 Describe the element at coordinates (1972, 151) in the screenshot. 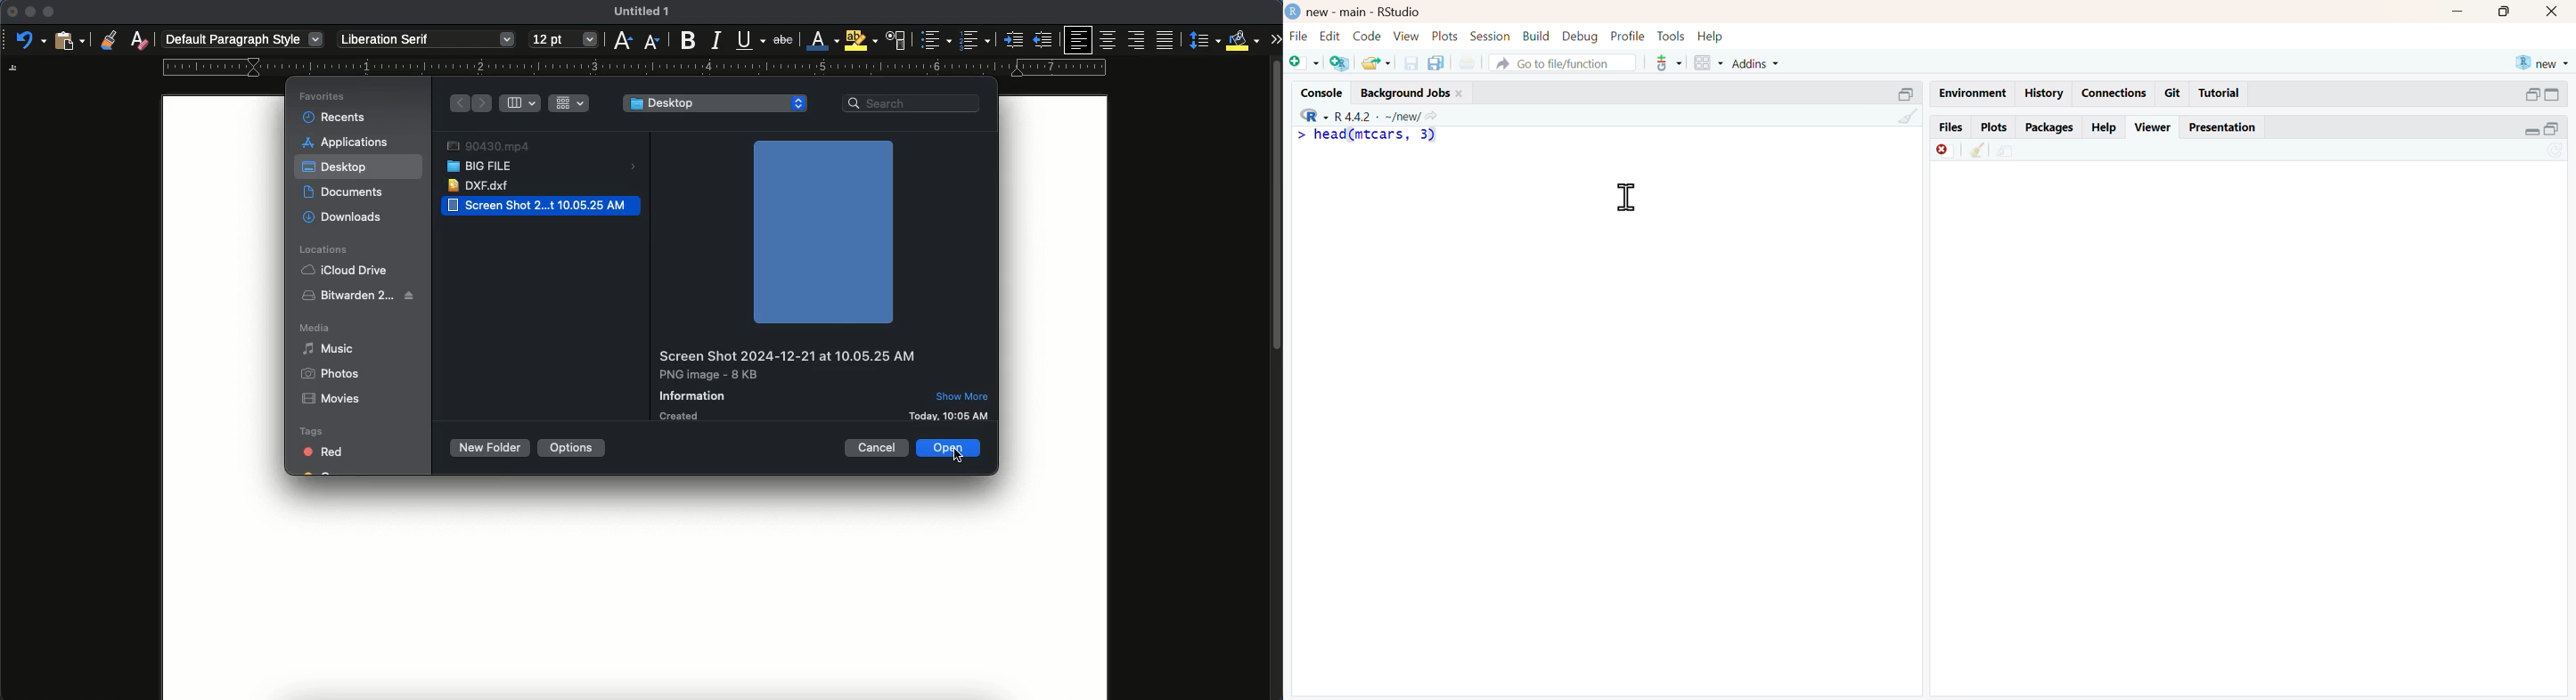

I see `clear all viewer item` at that location.